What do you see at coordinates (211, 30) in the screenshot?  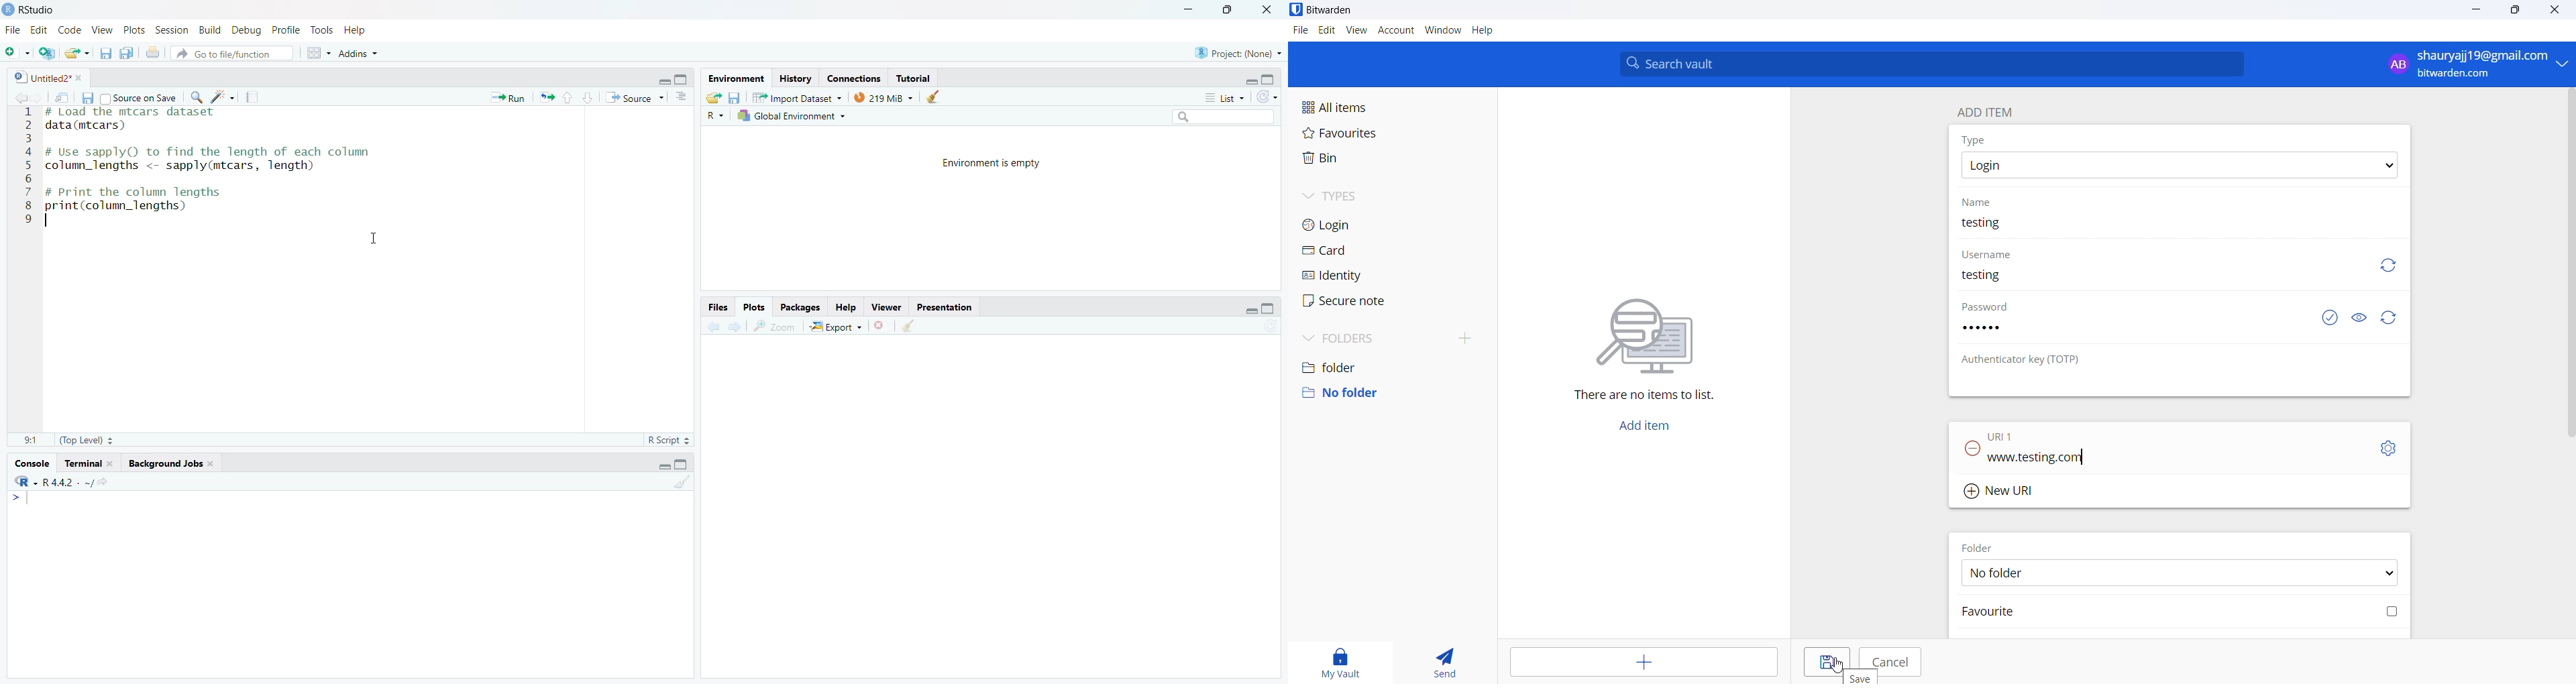 I see `Build` at bounding box center [211, 30].